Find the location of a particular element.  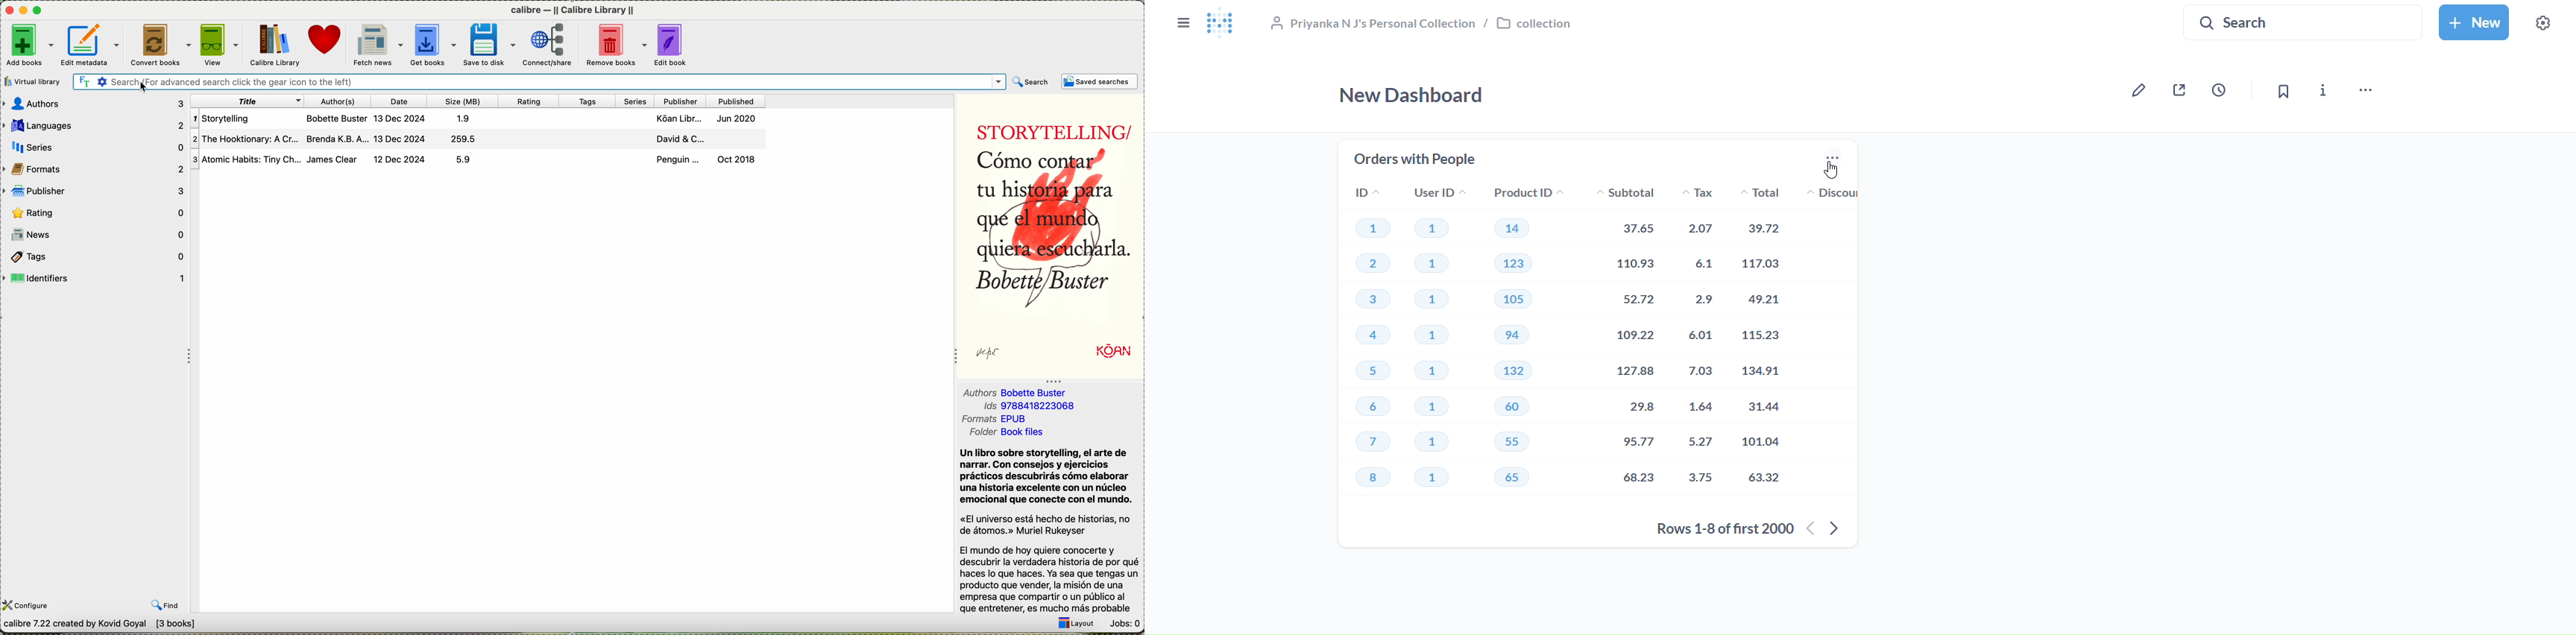

Penguin is located at coordinates (678, 159).